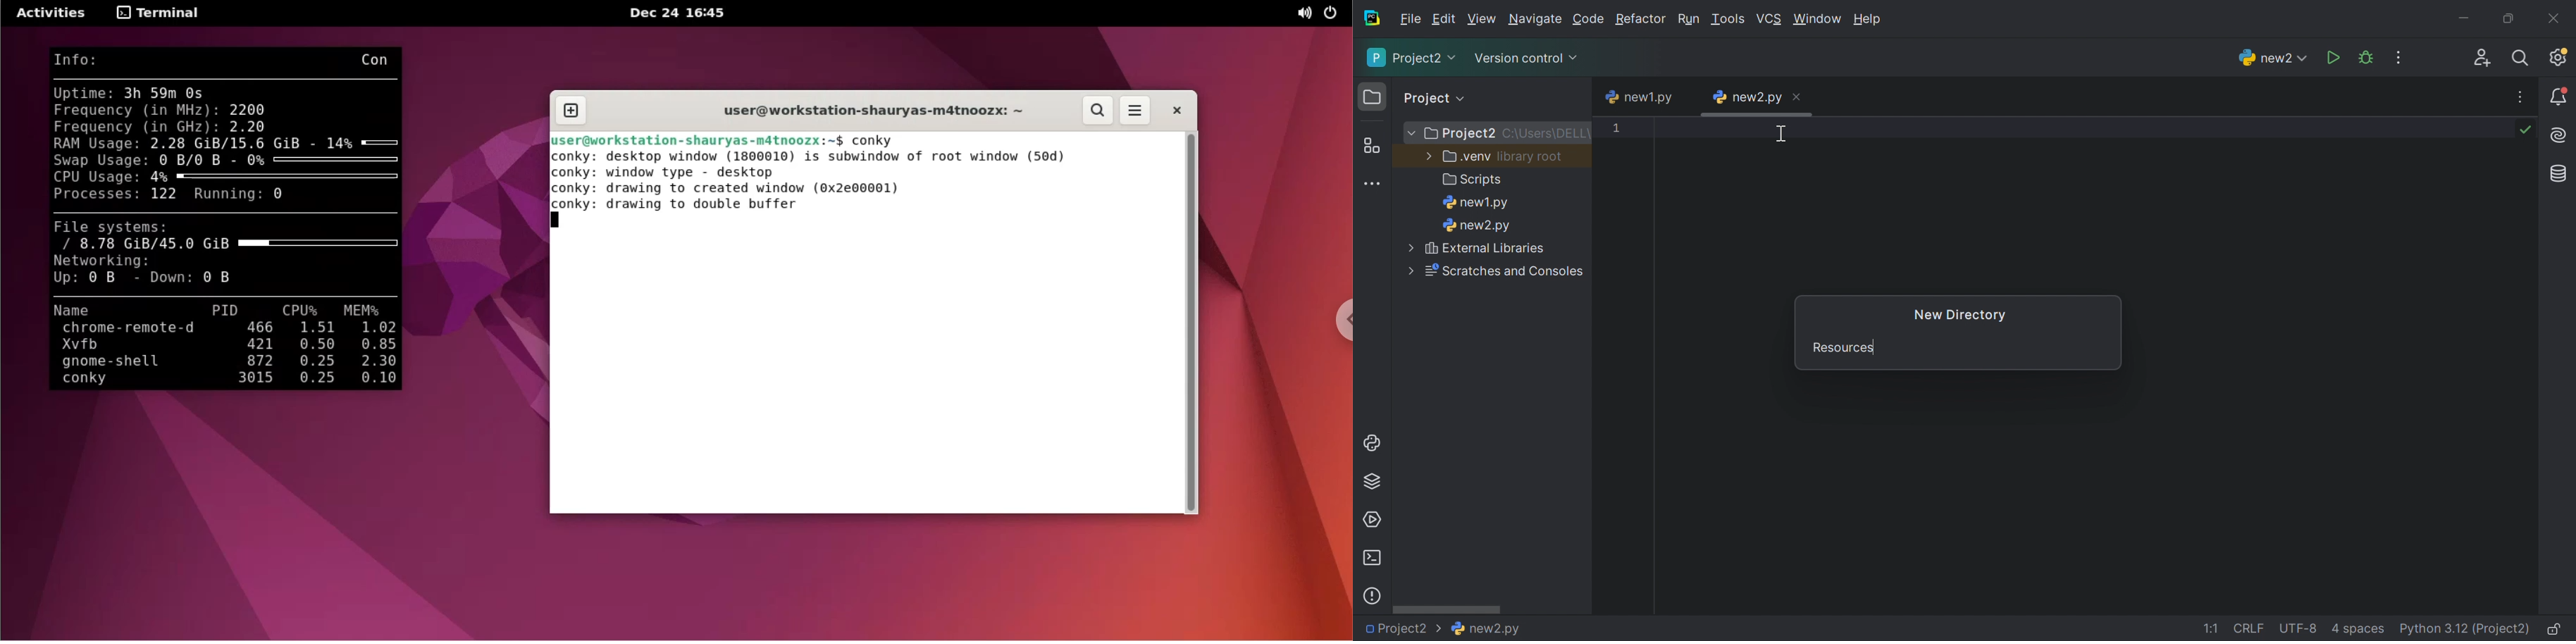 This screenshot has height=644, width=2576. Describe the element at coordinates (2510, 18) in the screenshot. I see `Restore down` at that location.